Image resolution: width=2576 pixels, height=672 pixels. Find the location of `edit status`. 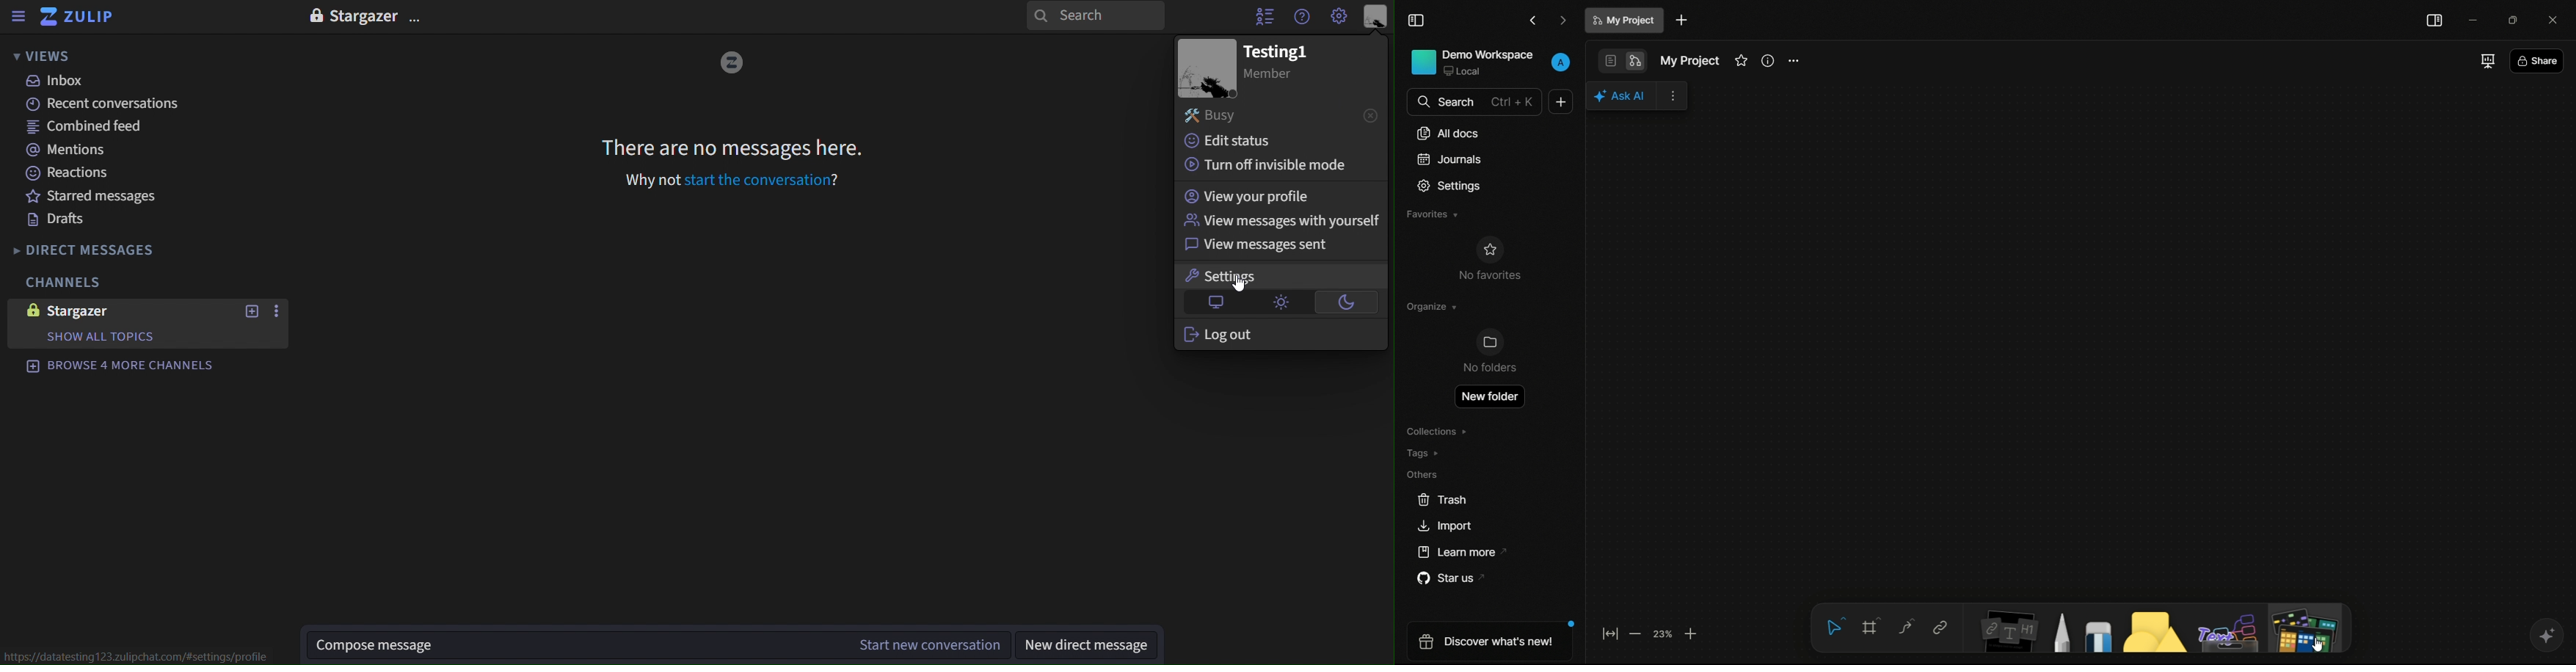

edit status is located at coordinates (1262, 141).